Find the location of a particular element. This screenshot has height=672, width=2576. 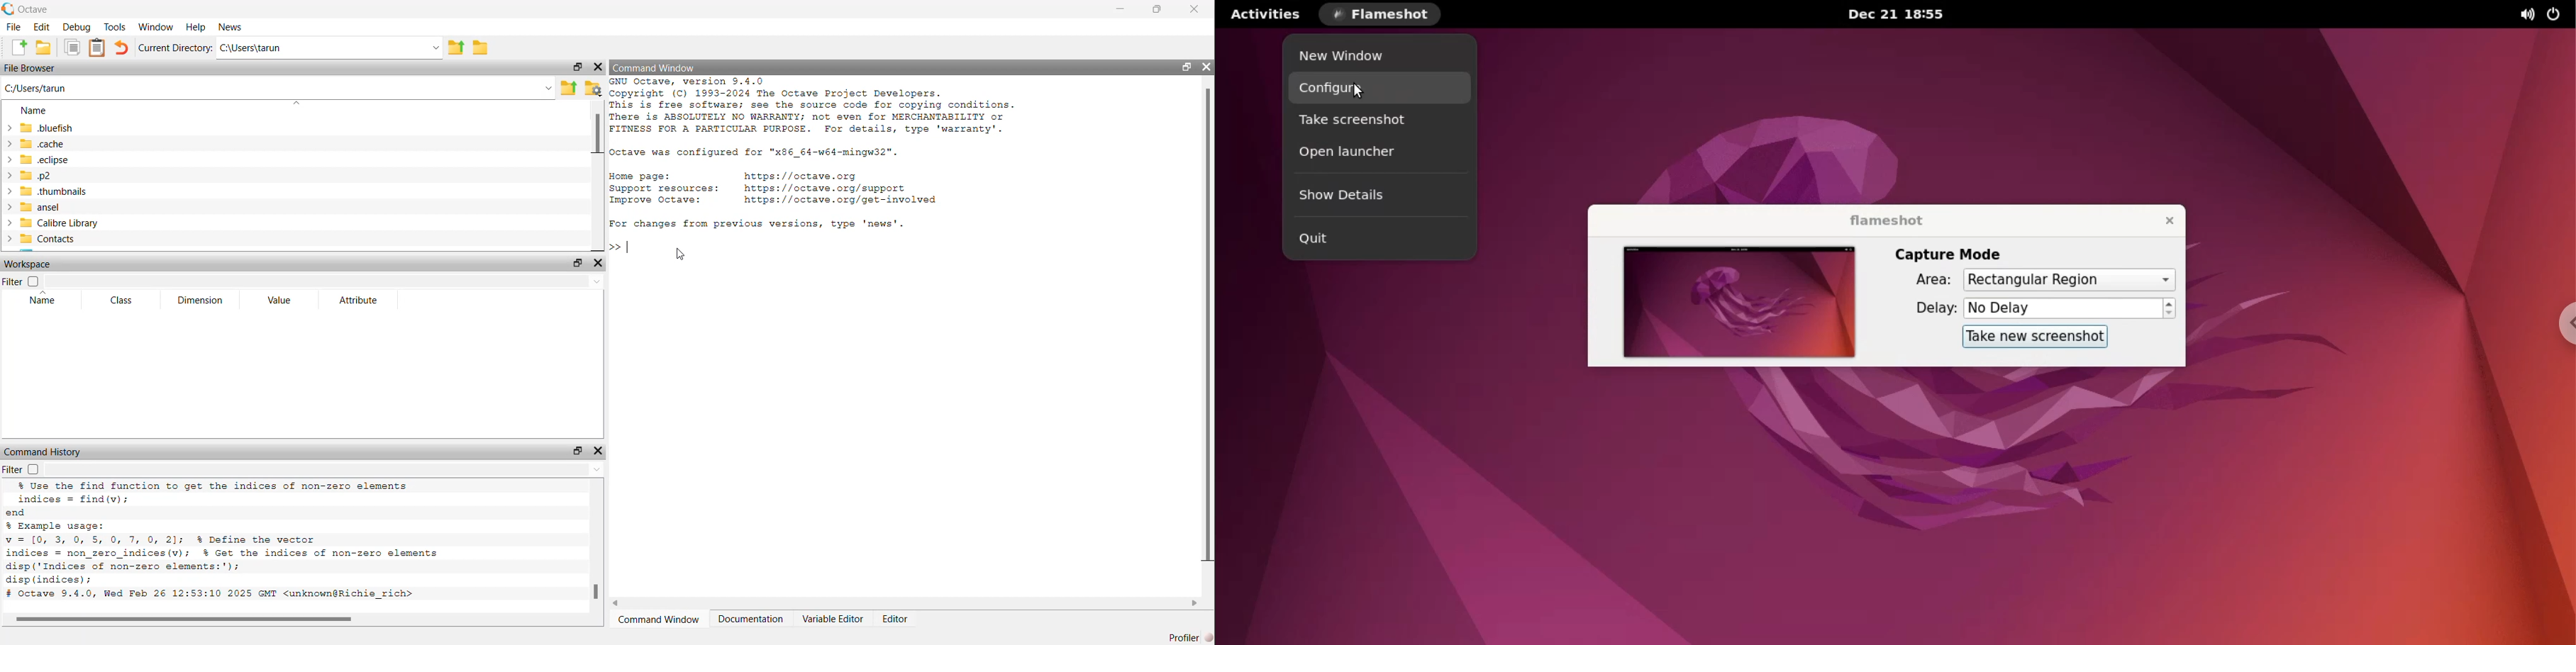

restore down is located at coordinates (578, 264).